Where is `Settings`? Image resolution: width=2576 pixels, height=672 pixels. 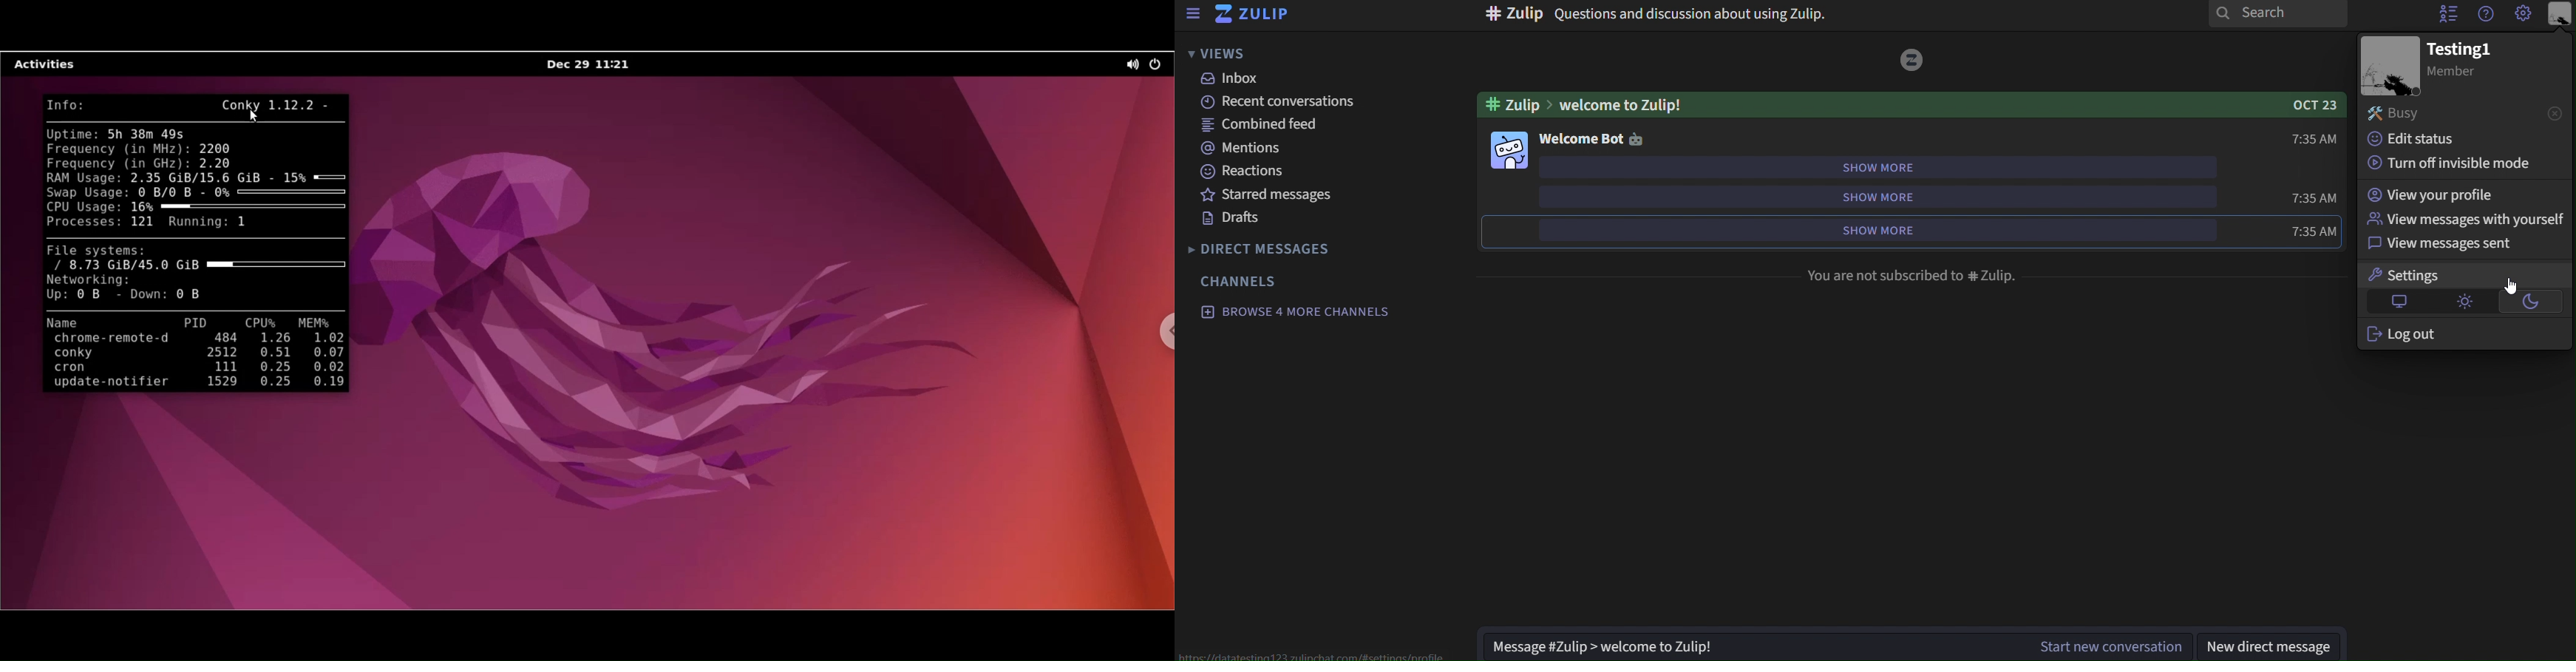
Settings is located at coordinates (2524, 14).